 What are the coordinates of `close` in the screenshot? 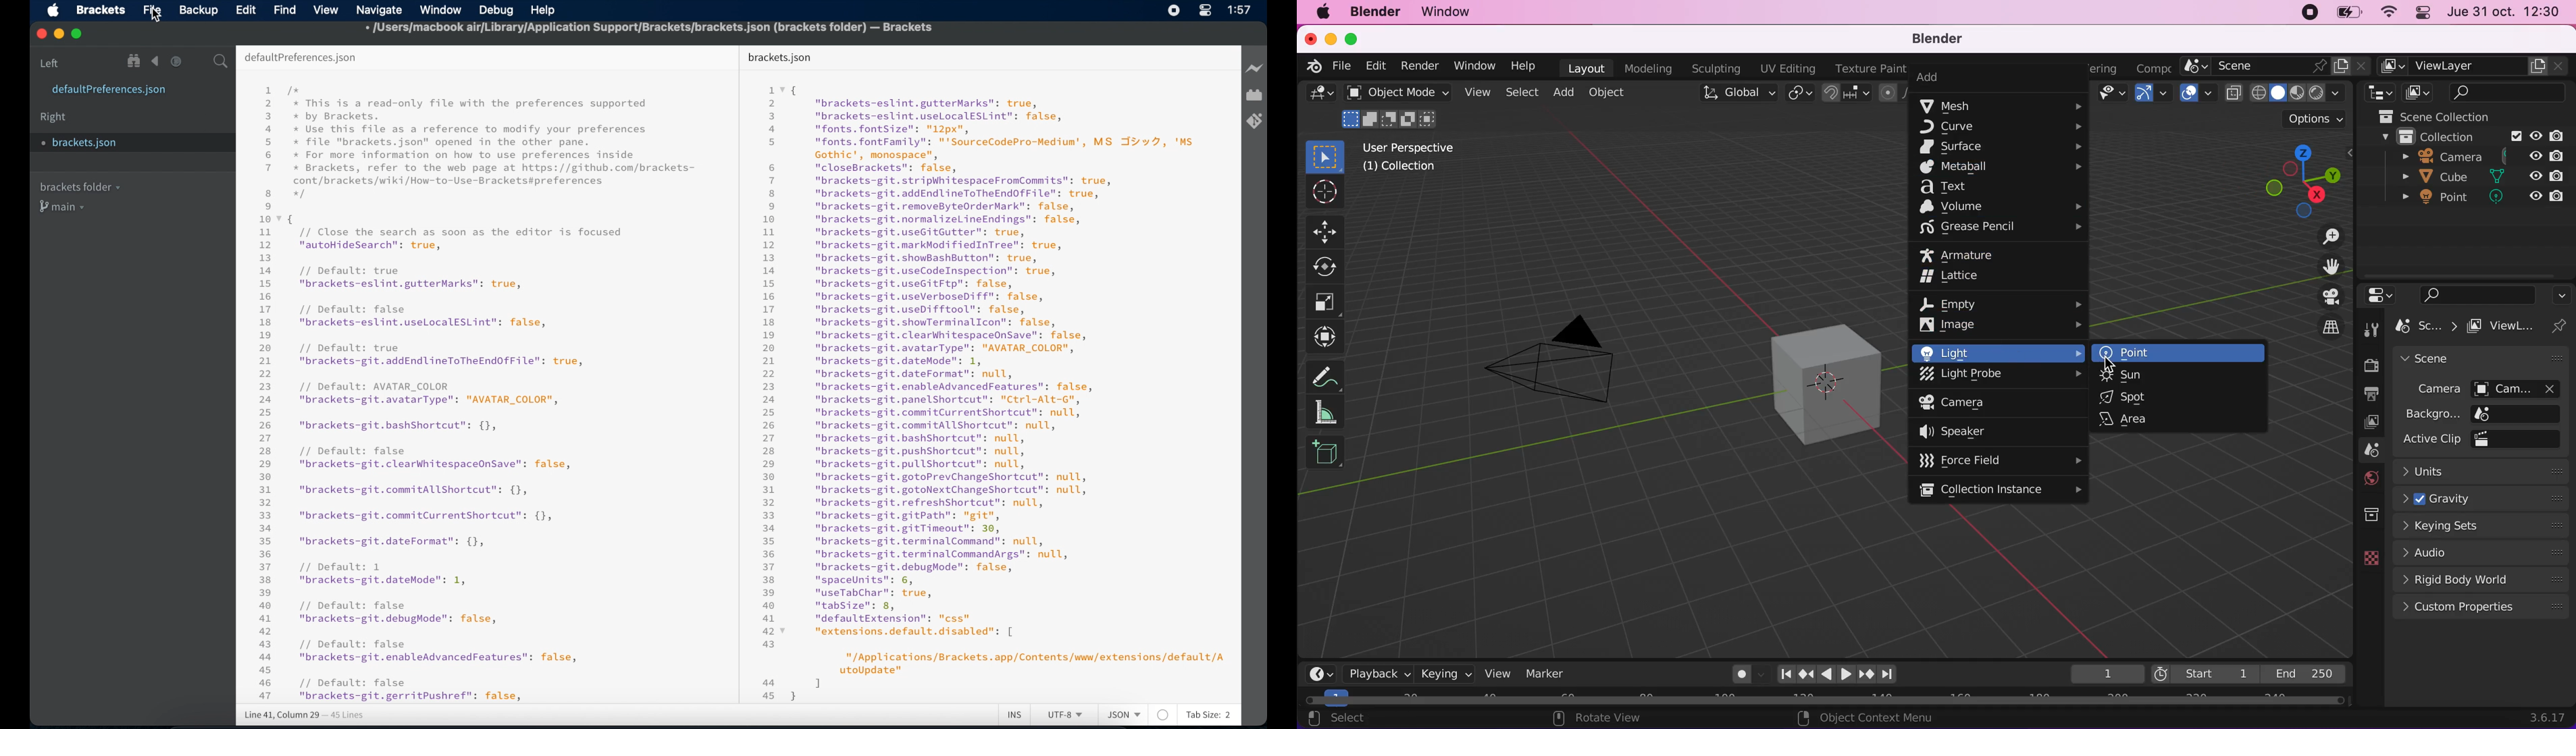 It's located at (1309, 38).